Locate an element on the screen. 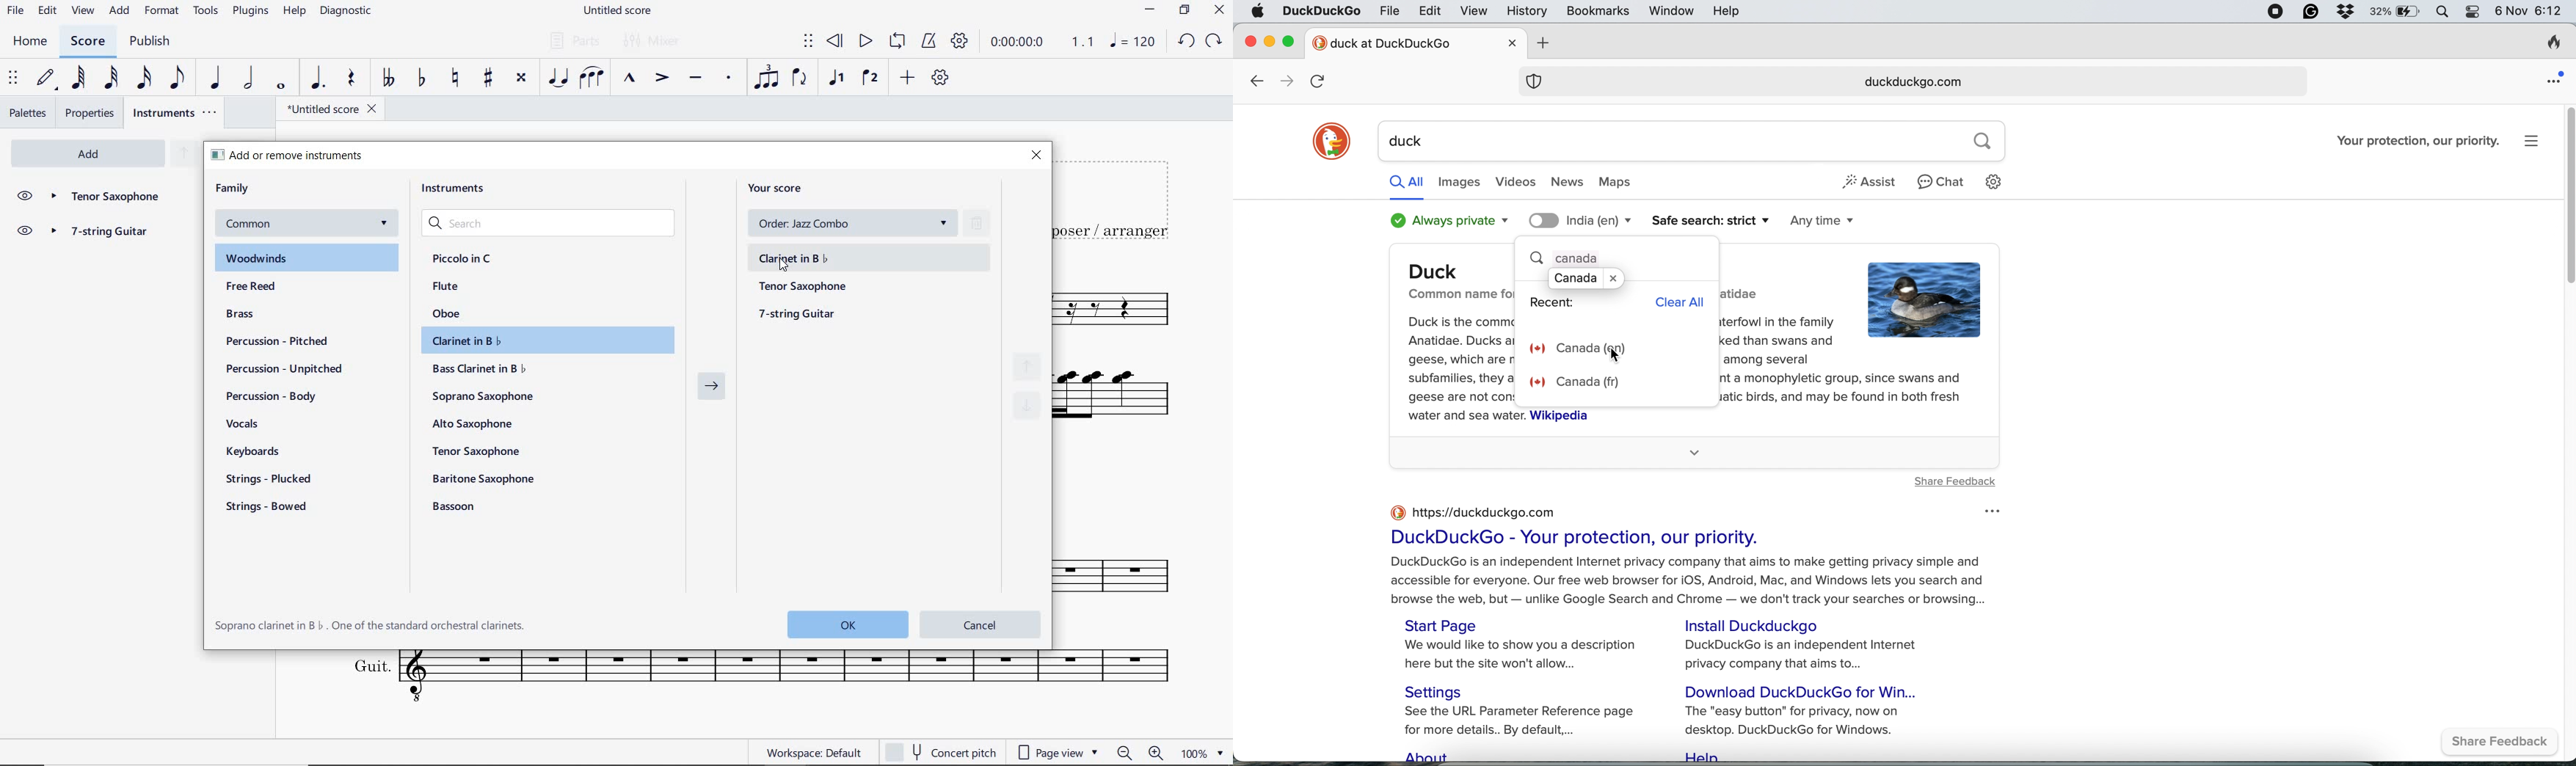 The height and width of the screenshot is (784, 2576). TOGGLE NATURAL is located at coordinates (456, 79).